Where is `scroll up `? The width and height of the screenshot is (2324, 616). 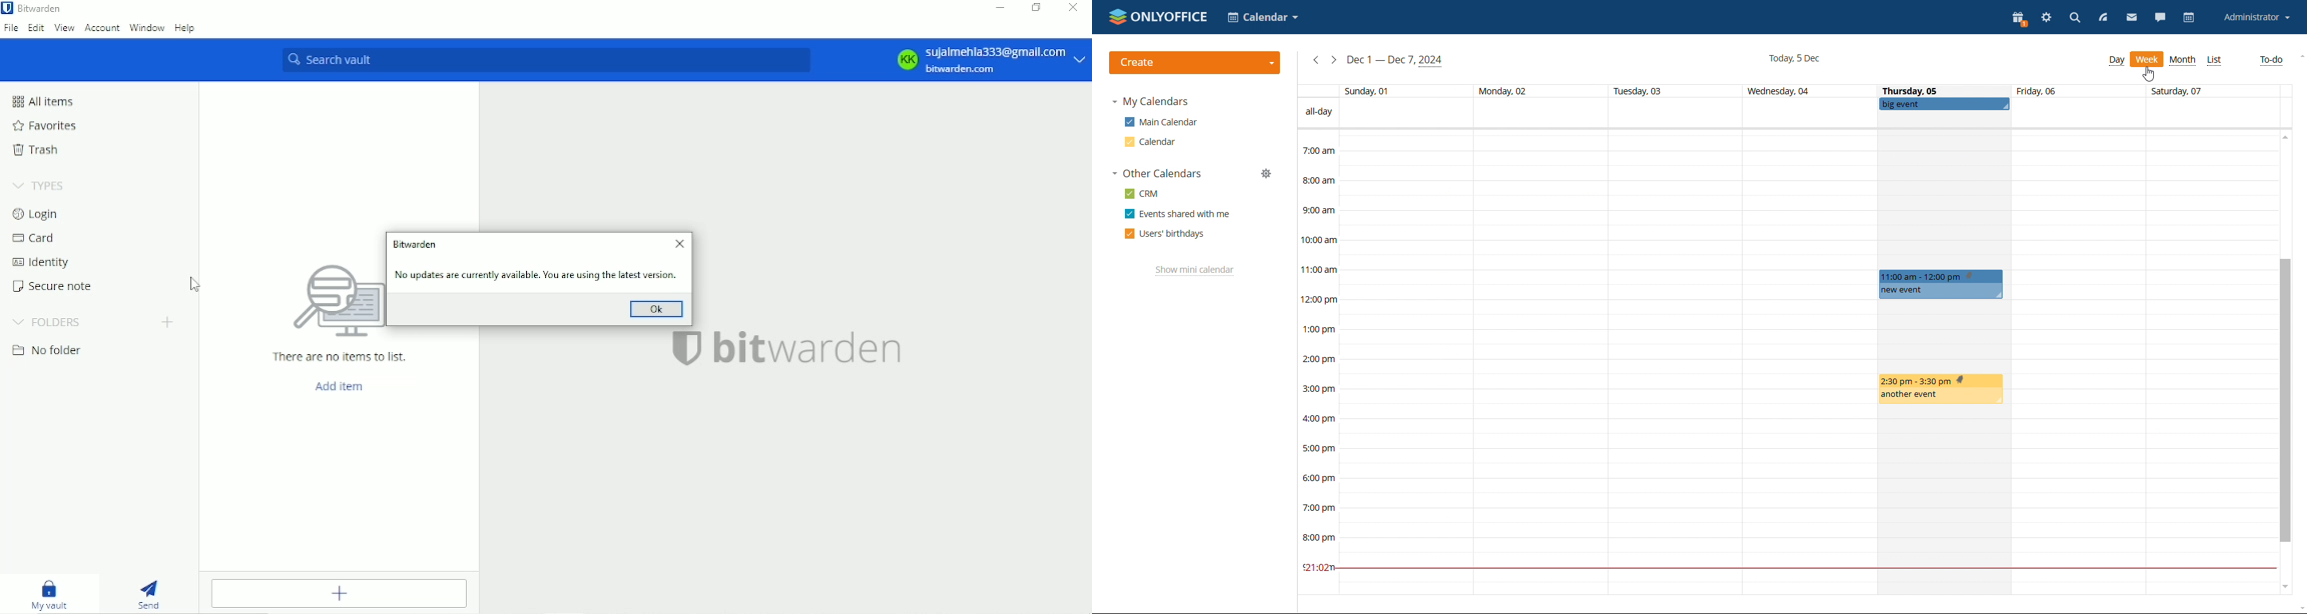
scroll up  is located at coordinates (2300, 57).